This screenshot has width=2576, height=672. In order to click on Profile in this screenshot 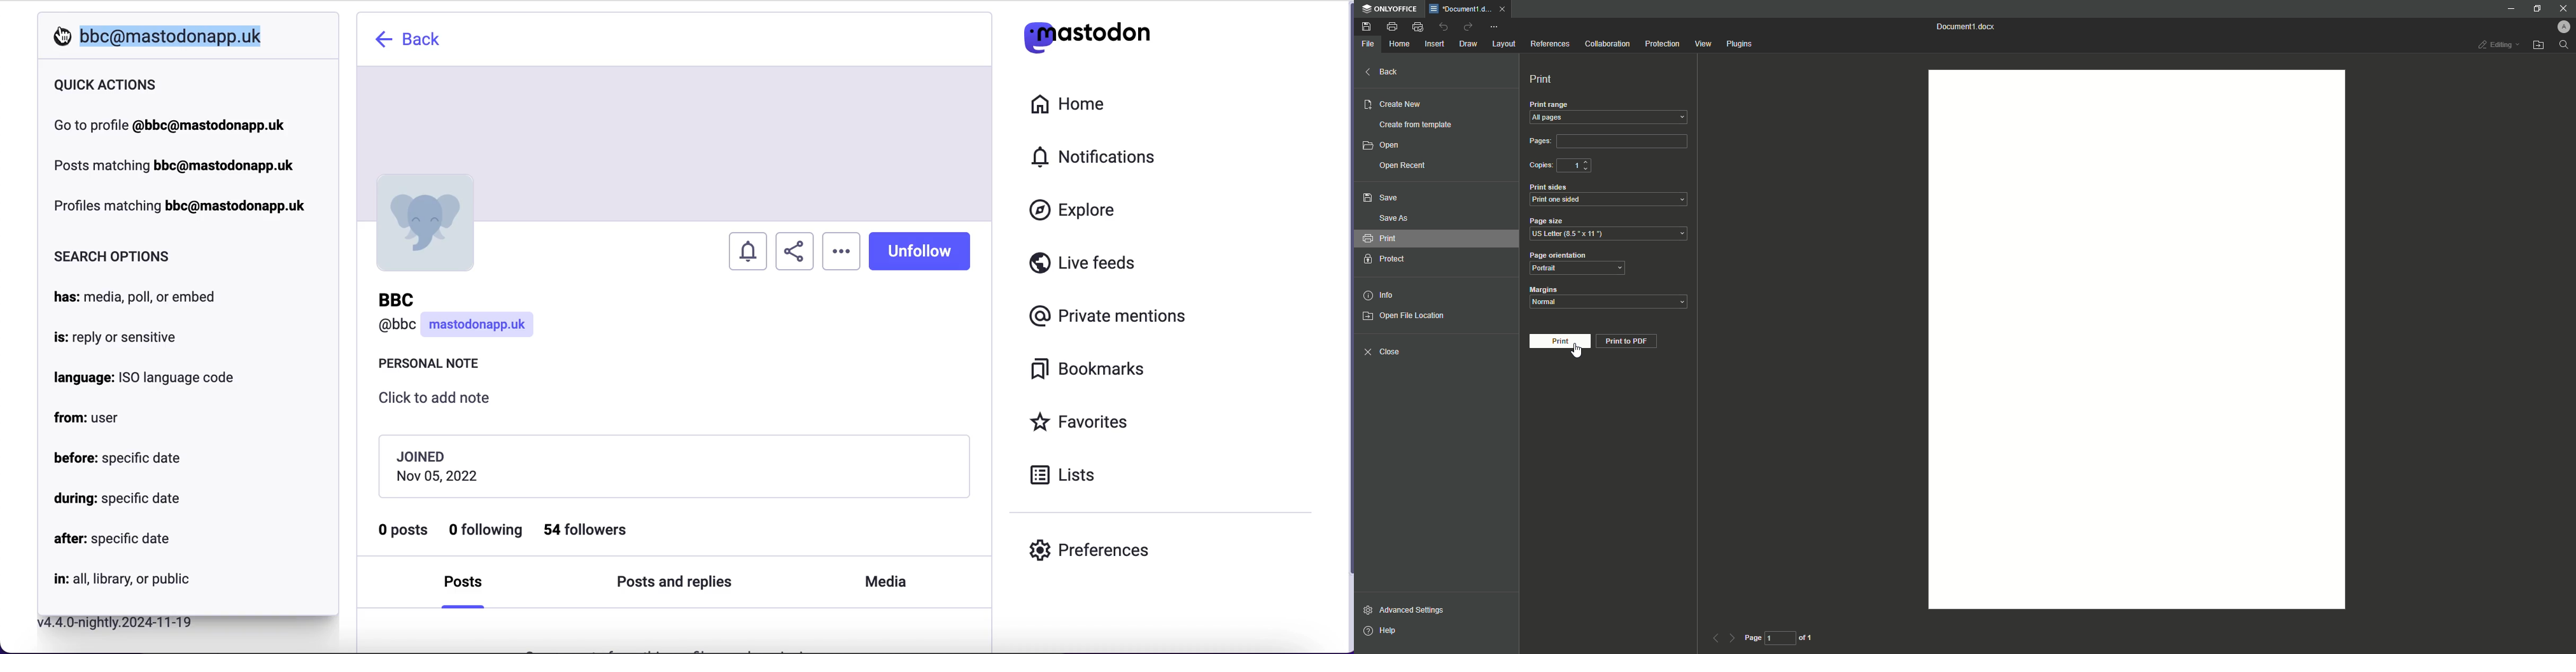, I will do `click(2558, 26)`.